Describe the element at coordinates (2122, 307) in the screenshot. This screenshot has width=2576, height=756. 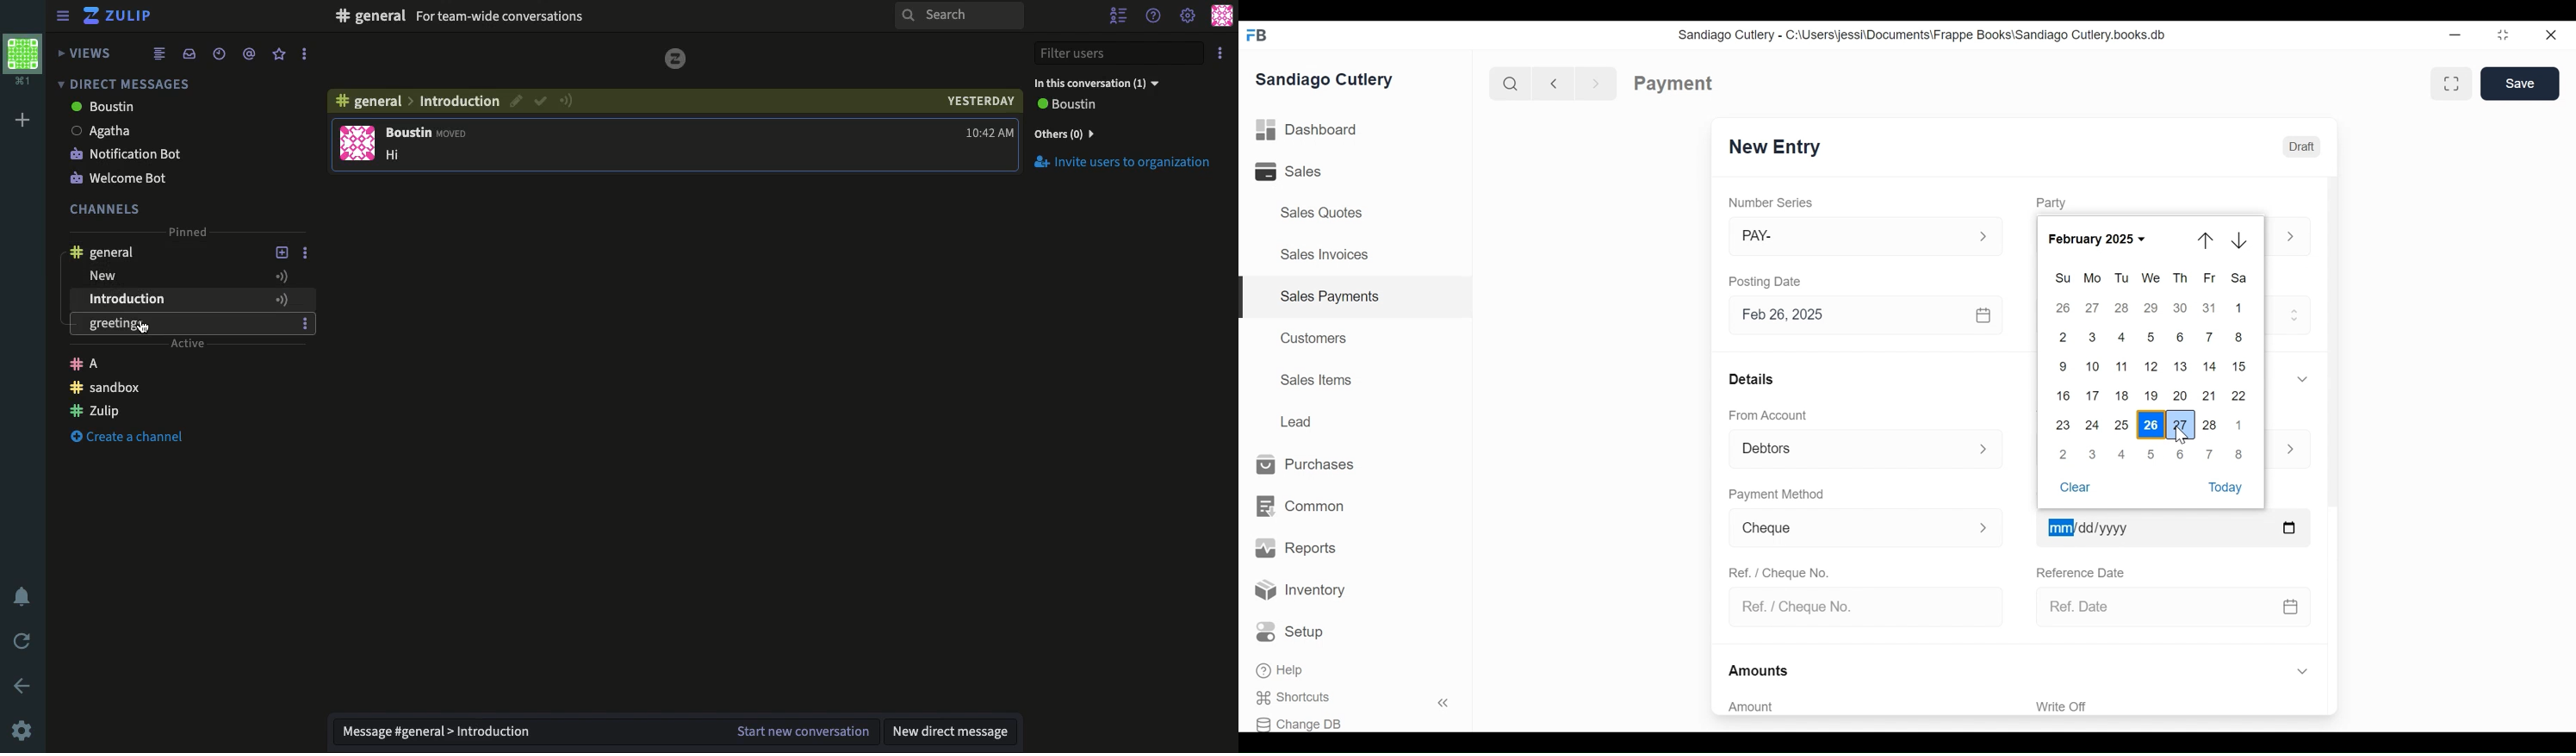
I see `25` at that location.